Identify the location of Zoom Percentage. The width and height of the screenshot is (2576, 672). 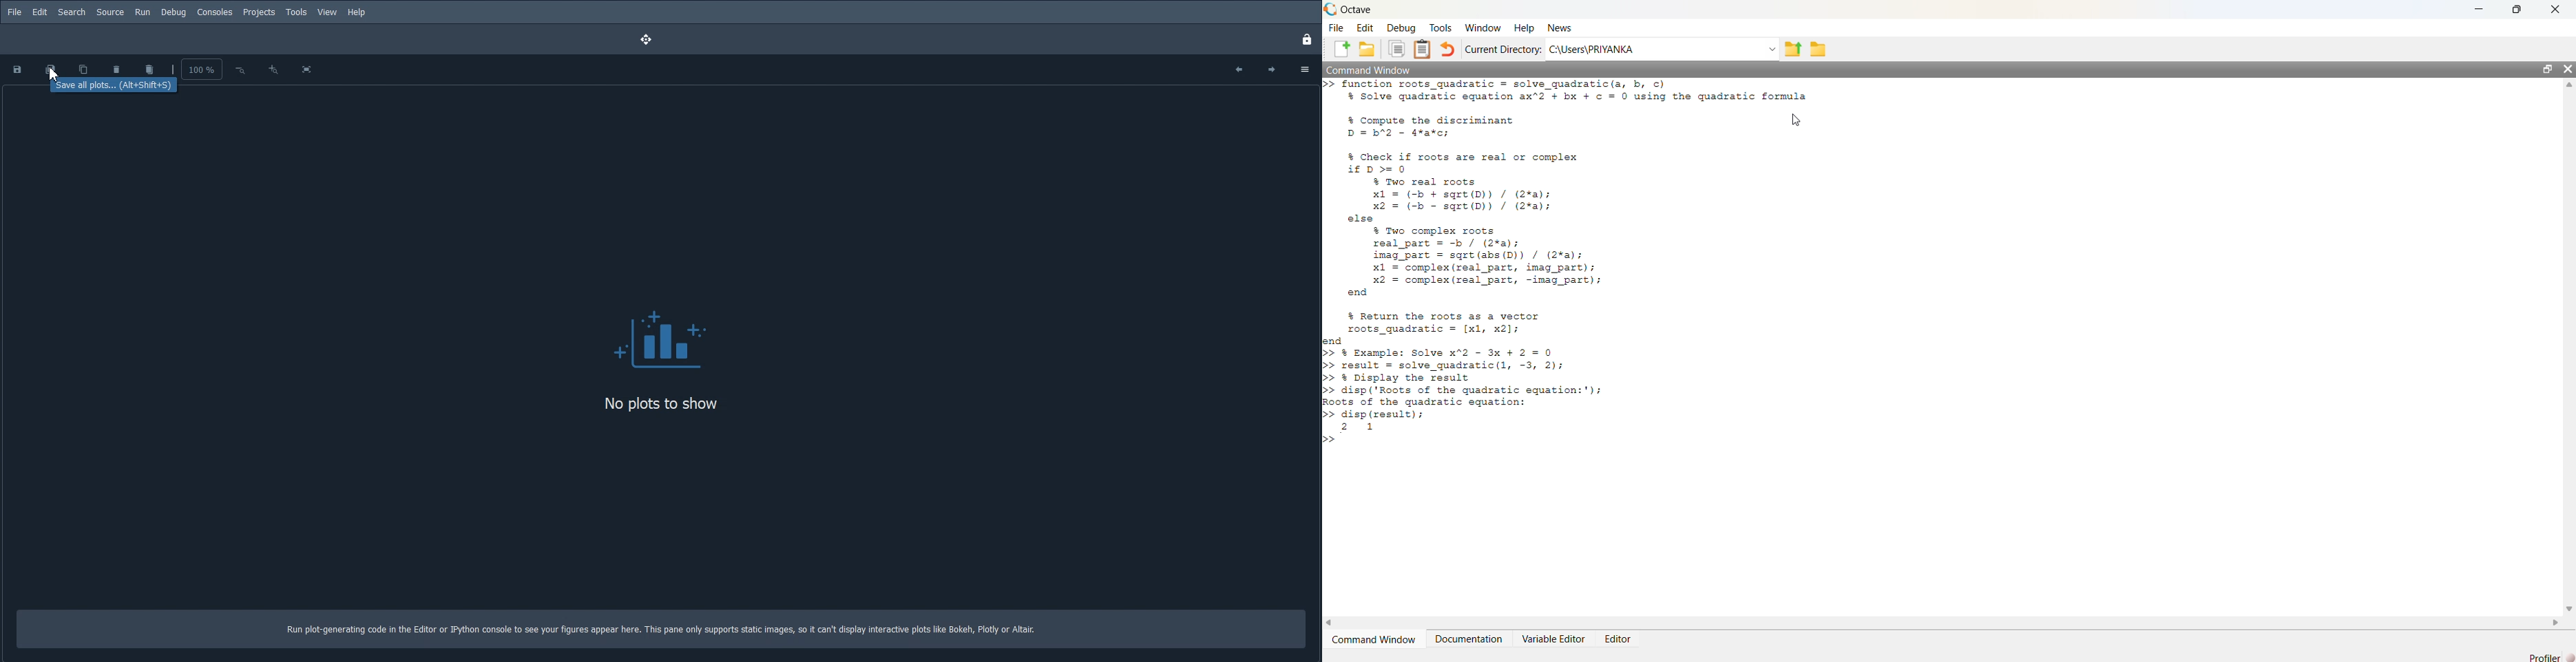
(194, 65).